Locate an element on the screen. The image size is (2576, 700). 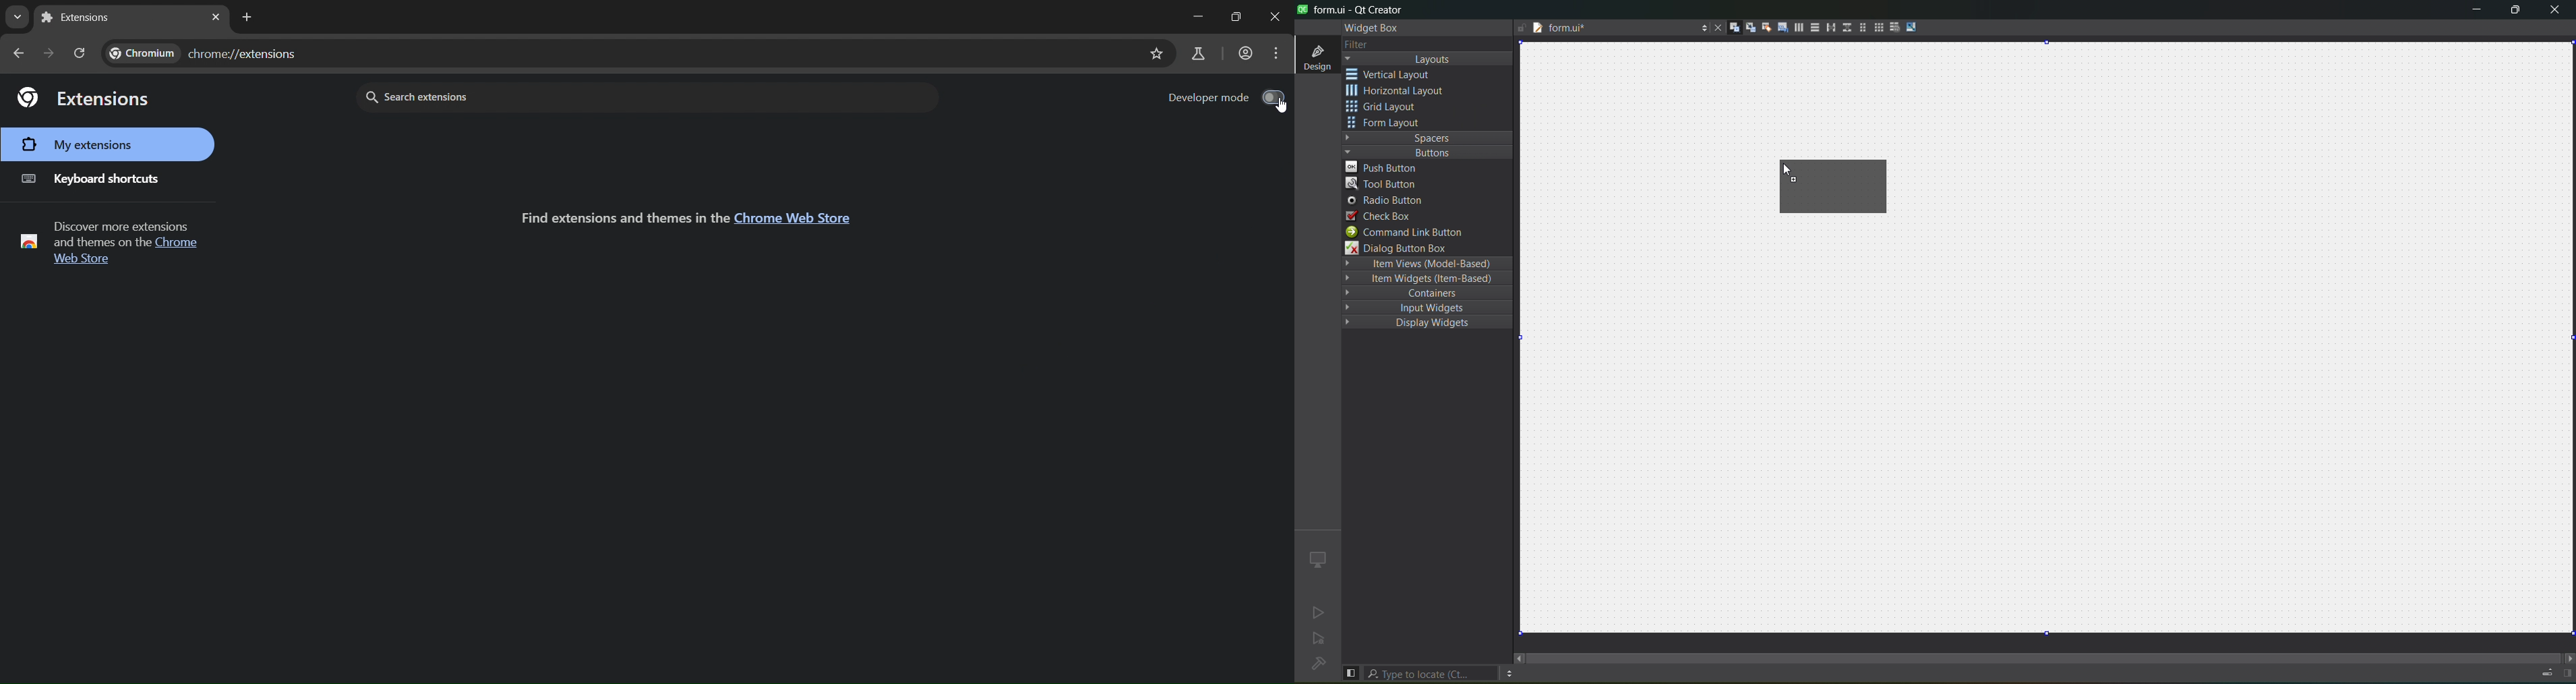
no active is located at coordinates (1315, 613).